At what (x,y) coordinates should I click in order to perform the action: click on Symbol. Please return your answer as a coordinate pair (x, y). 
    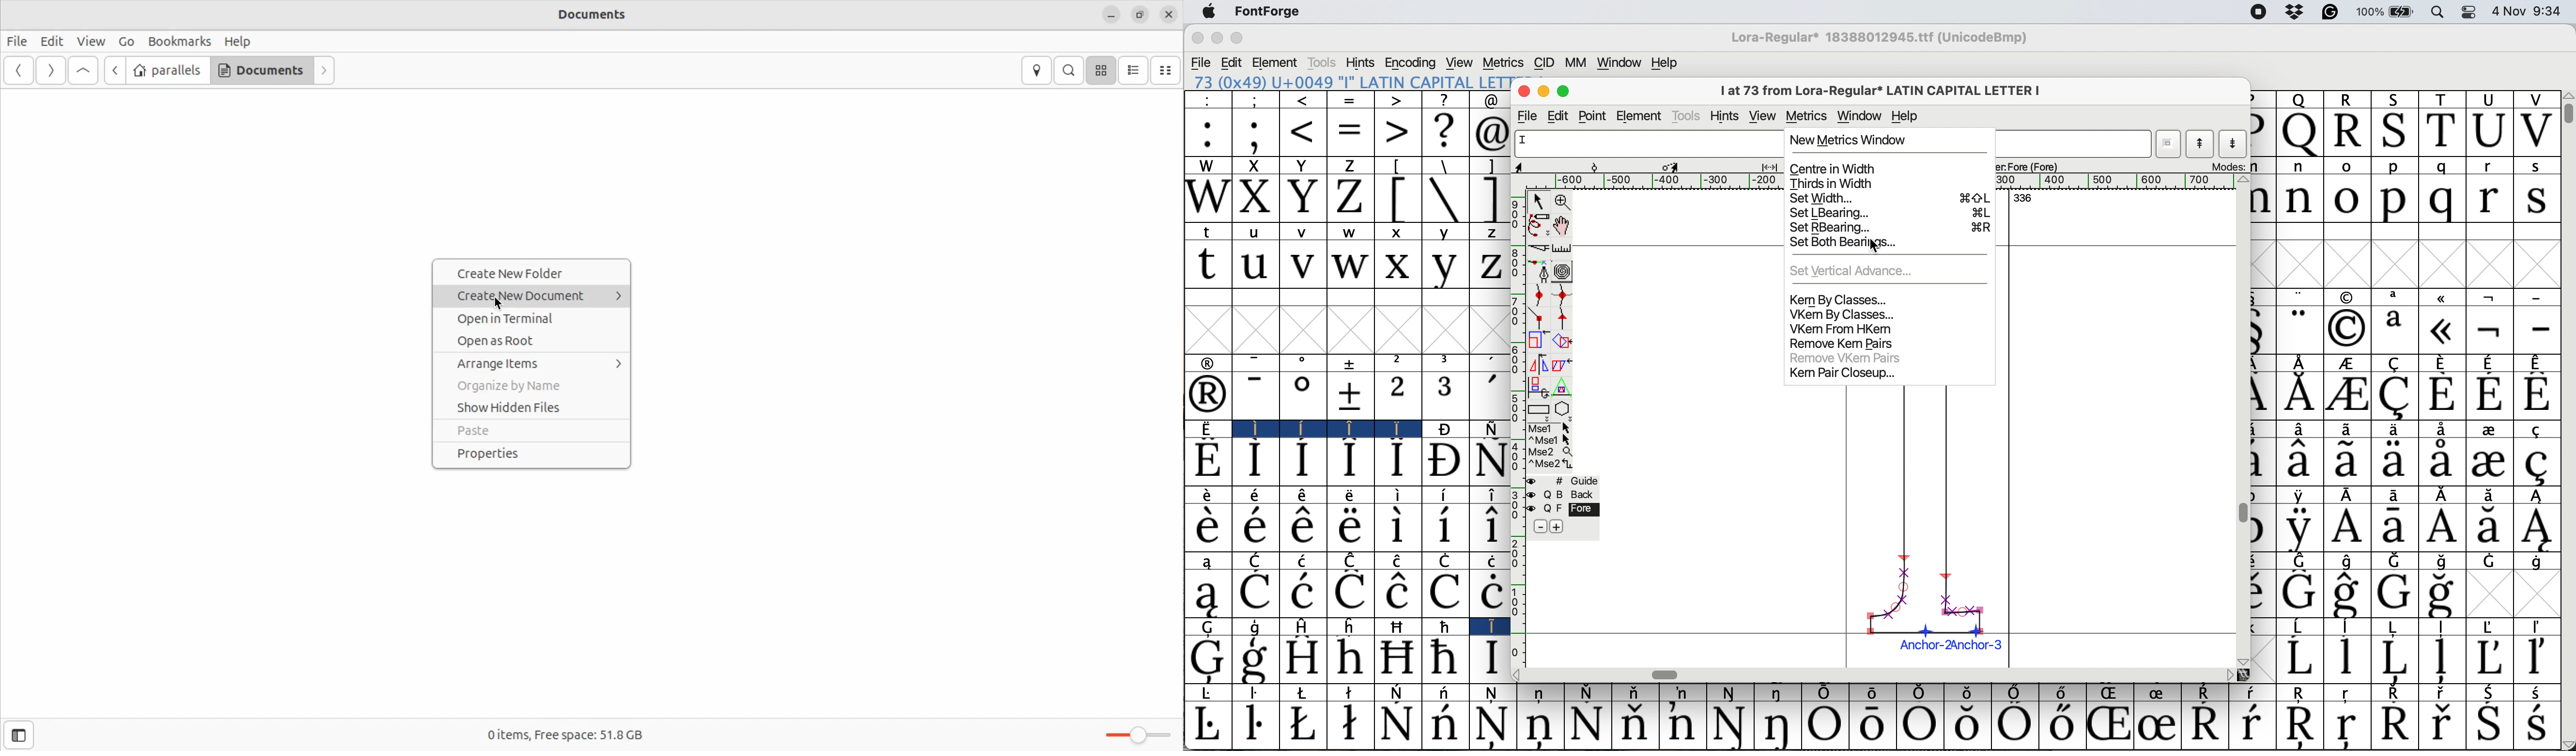
    Looking at the image, I should click on (1303, 527).